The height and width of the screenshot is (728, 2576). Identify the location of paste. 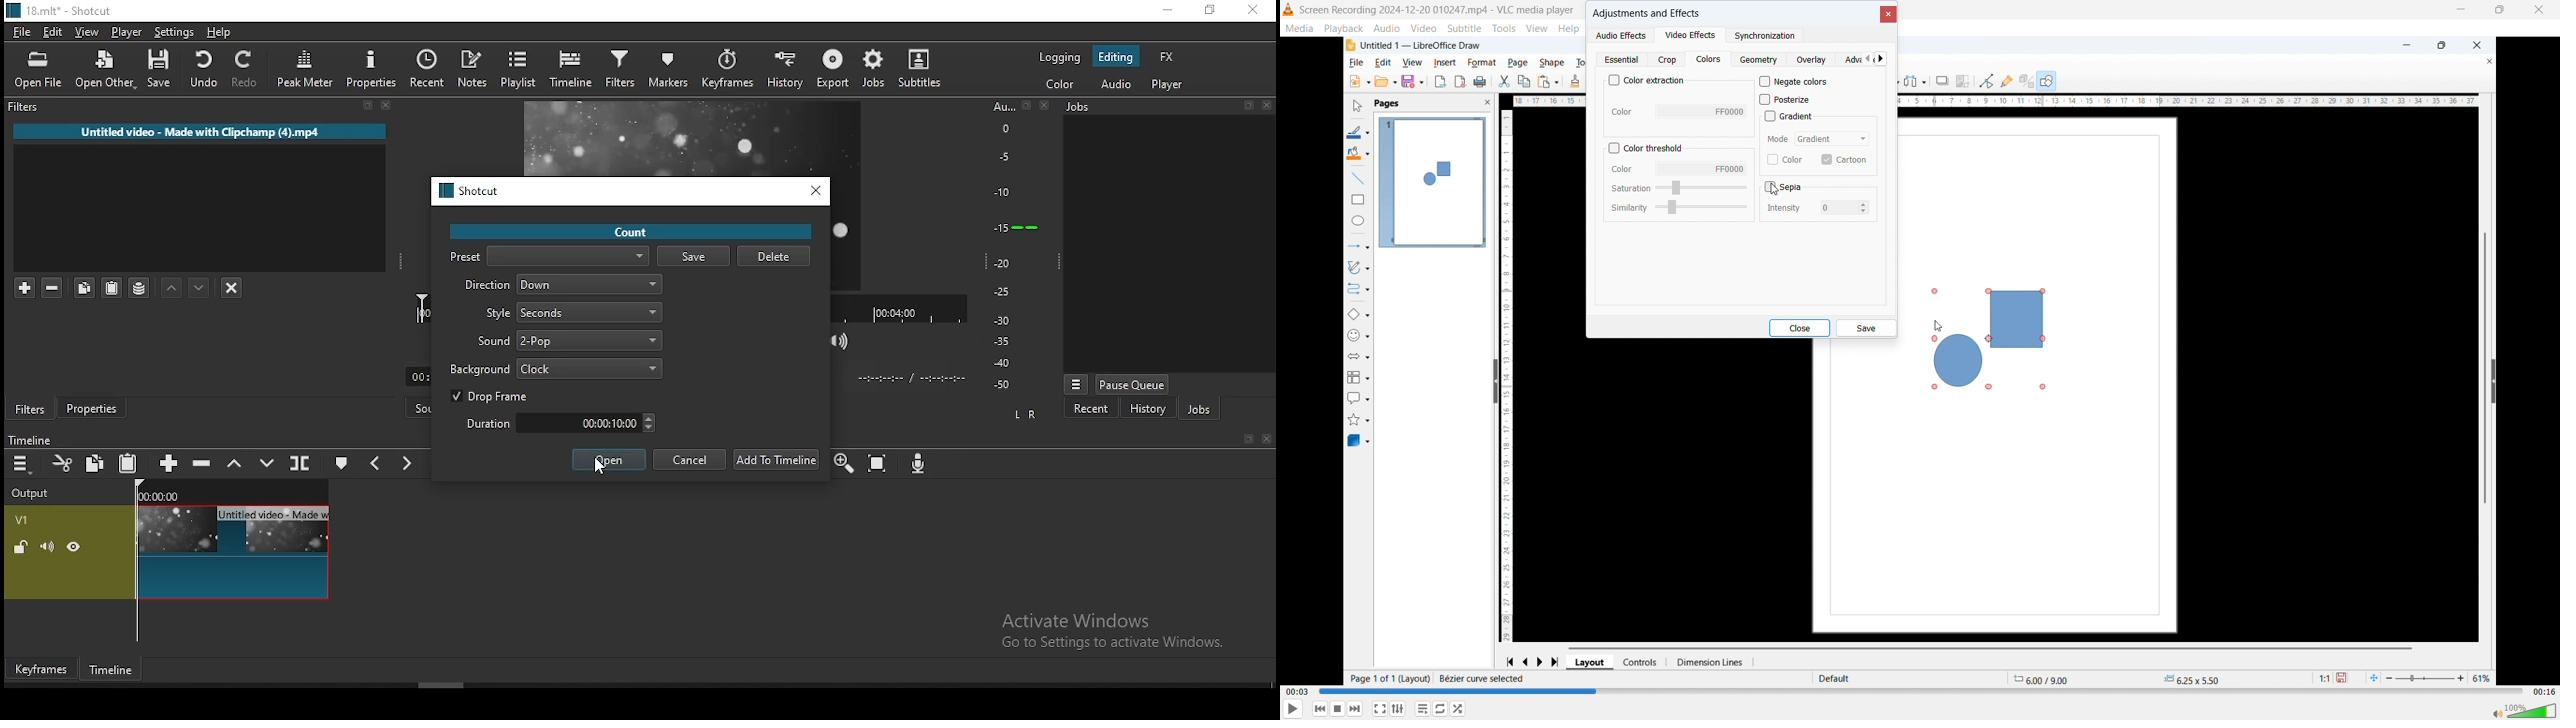
(127, 463).